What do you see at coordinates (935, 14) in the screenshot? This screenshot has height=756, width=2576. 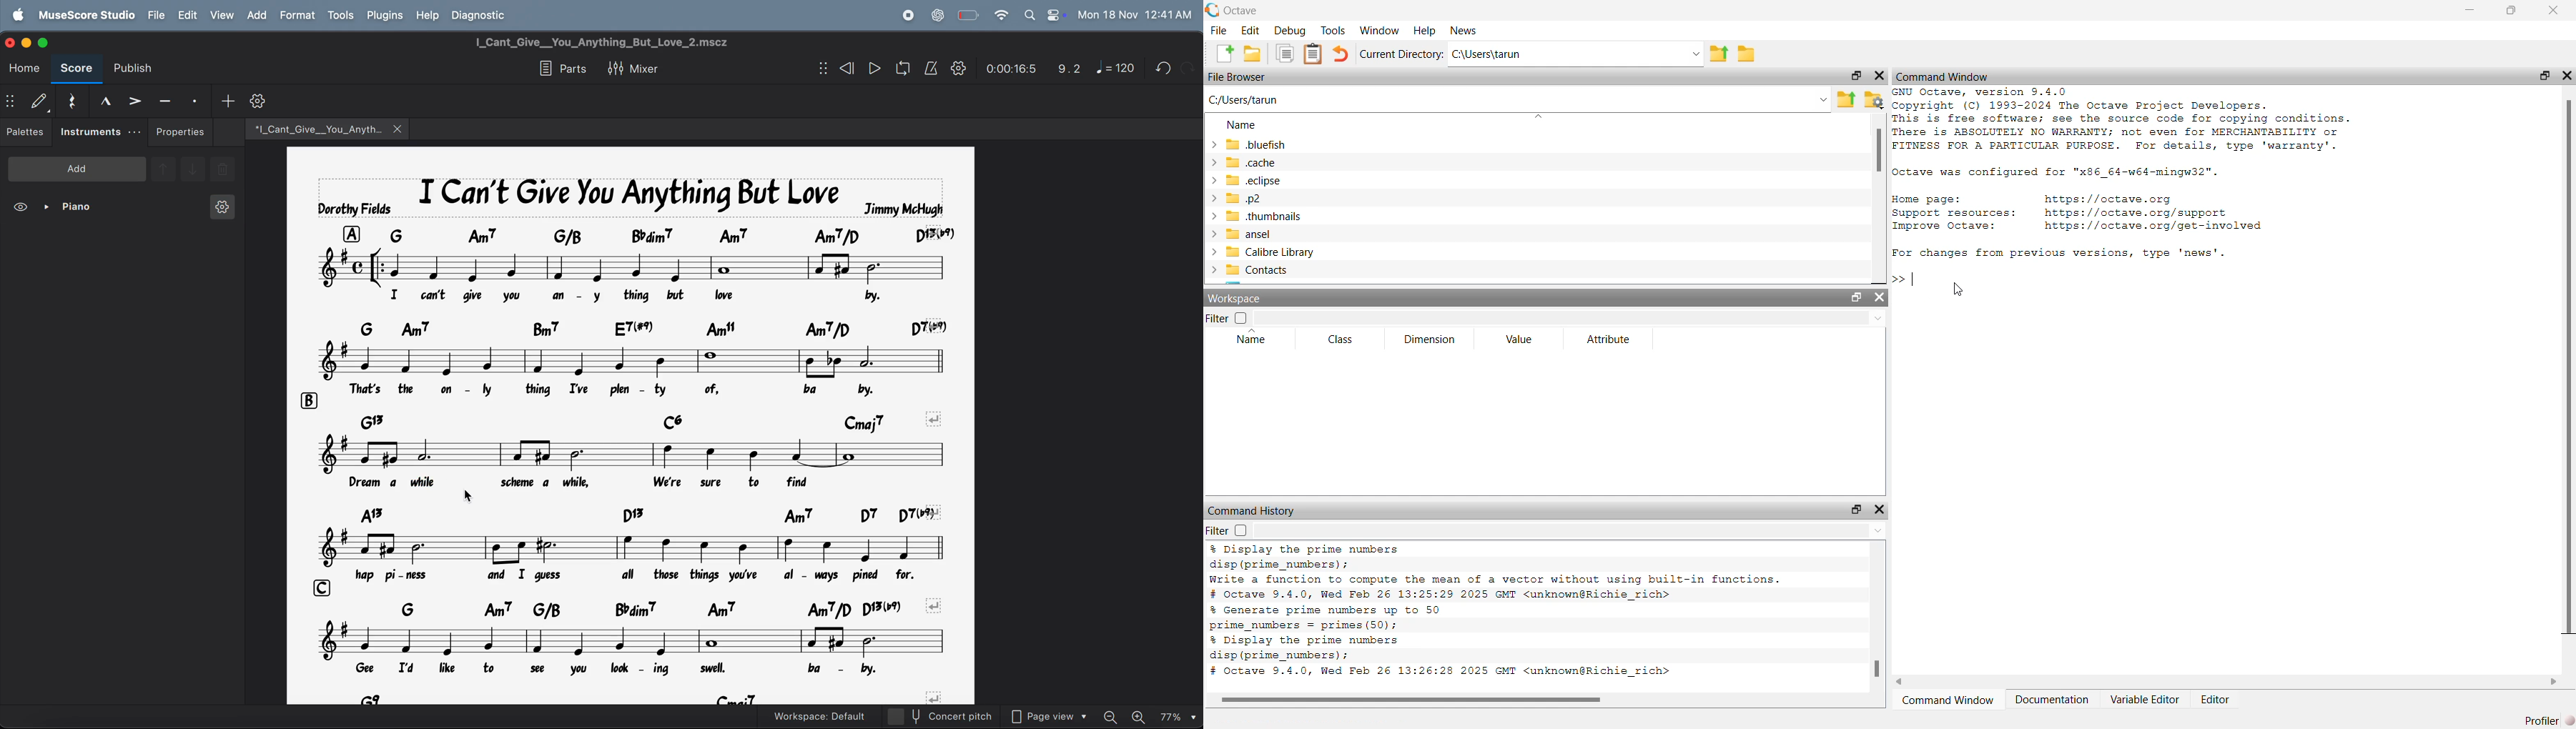 I see `chat gpt` at bounding box center [935, 14].